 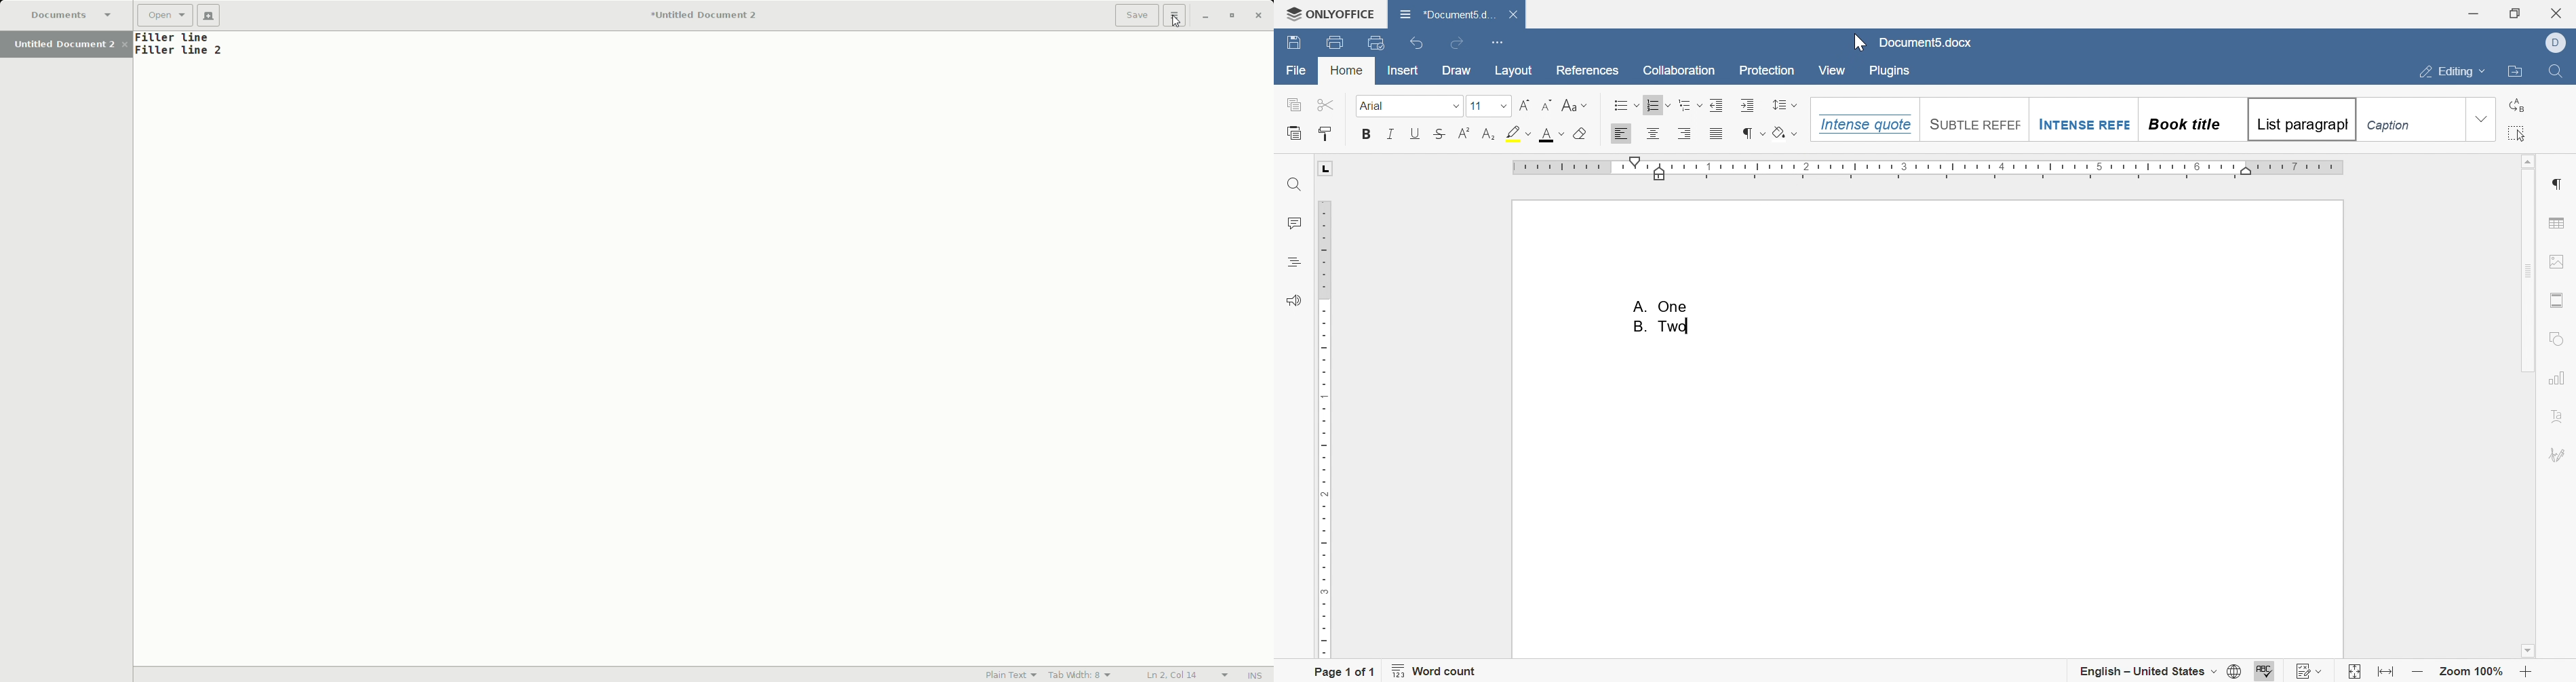 What do you see at coordinates (1673, 117) in the screenshot?
I see `Cursor` at bounding box center [1673, 117].